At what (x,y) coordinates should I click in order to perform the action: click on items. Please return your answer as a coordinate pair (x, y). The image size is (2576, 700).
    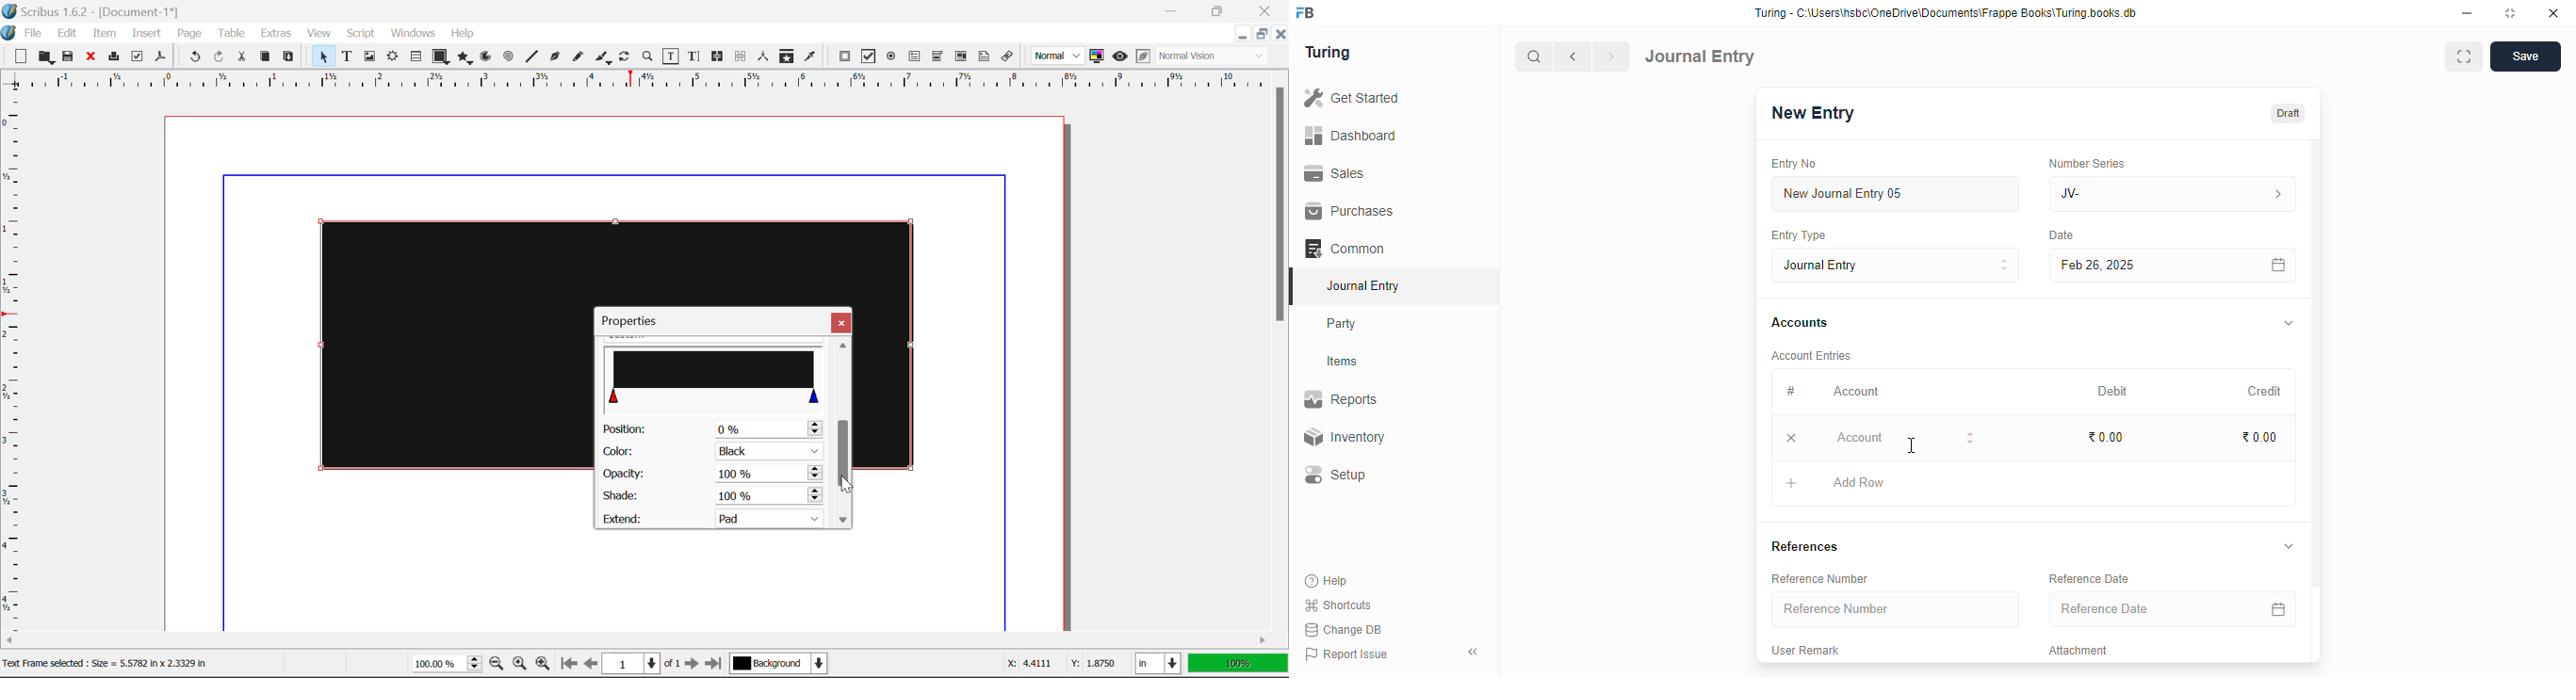
    Looking at the image, I should click on (1345, 362).